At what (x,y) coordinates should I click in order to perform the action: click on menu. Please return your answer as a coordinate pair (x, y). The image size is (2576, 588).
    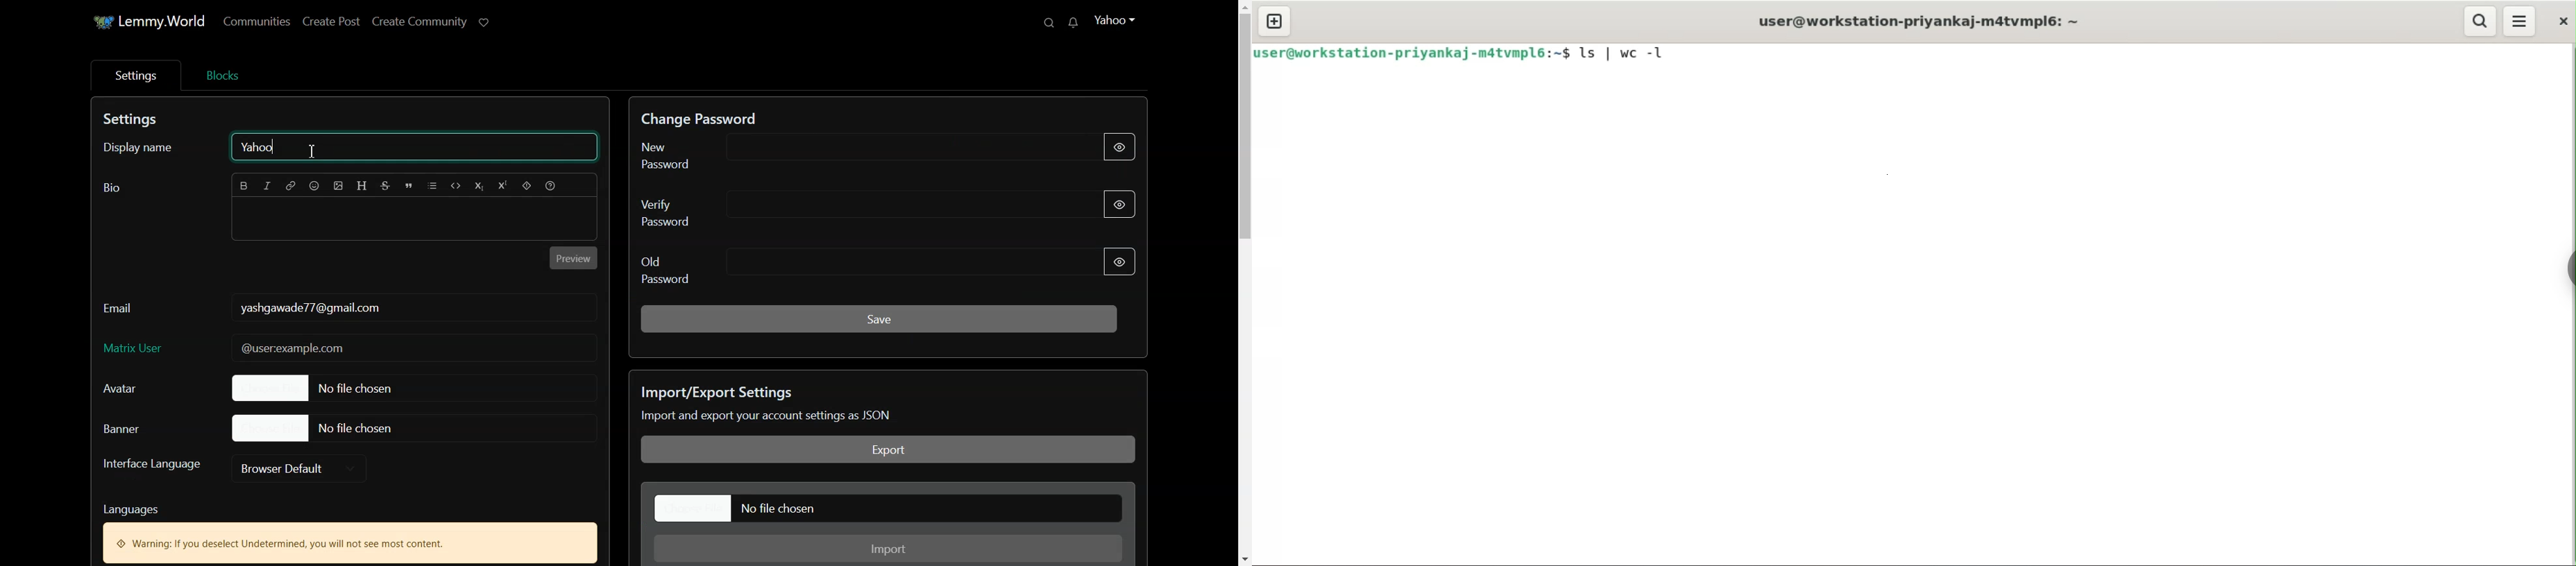
    Looking at the image, I should click on (2520, 22).